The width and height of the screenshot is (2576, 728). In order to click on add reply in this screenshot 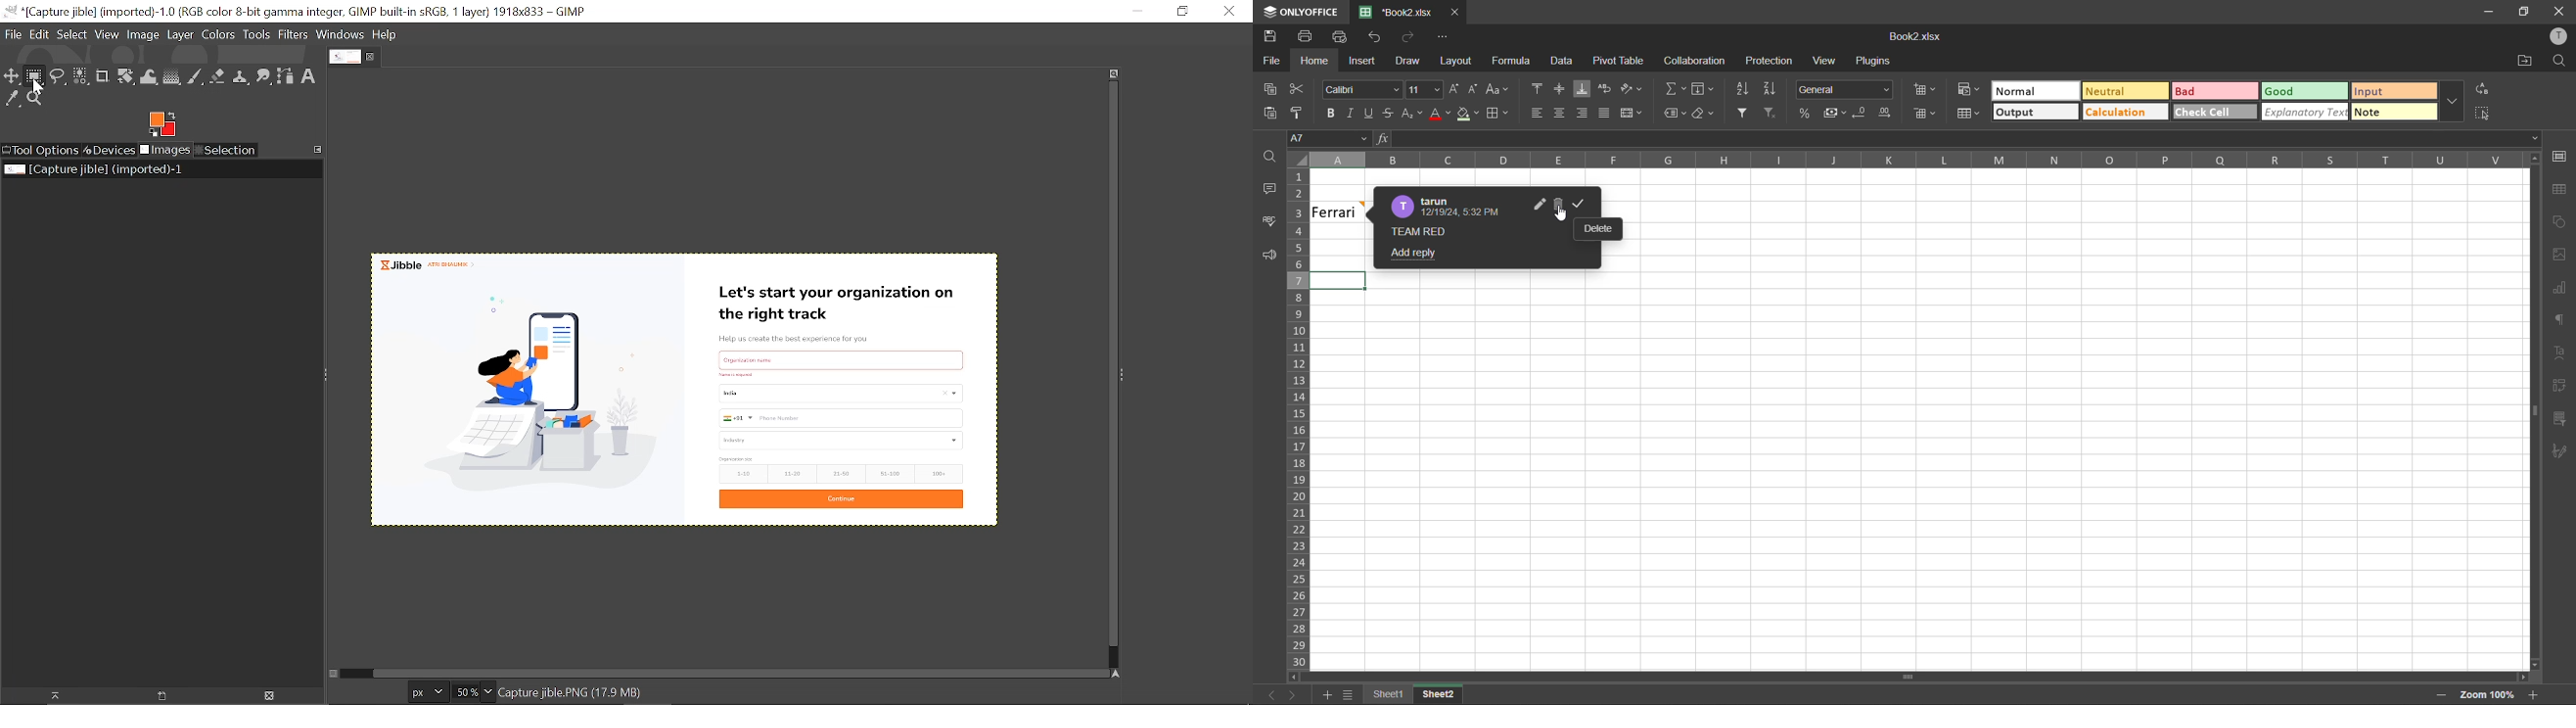, I will do `click(1411, 255)`.